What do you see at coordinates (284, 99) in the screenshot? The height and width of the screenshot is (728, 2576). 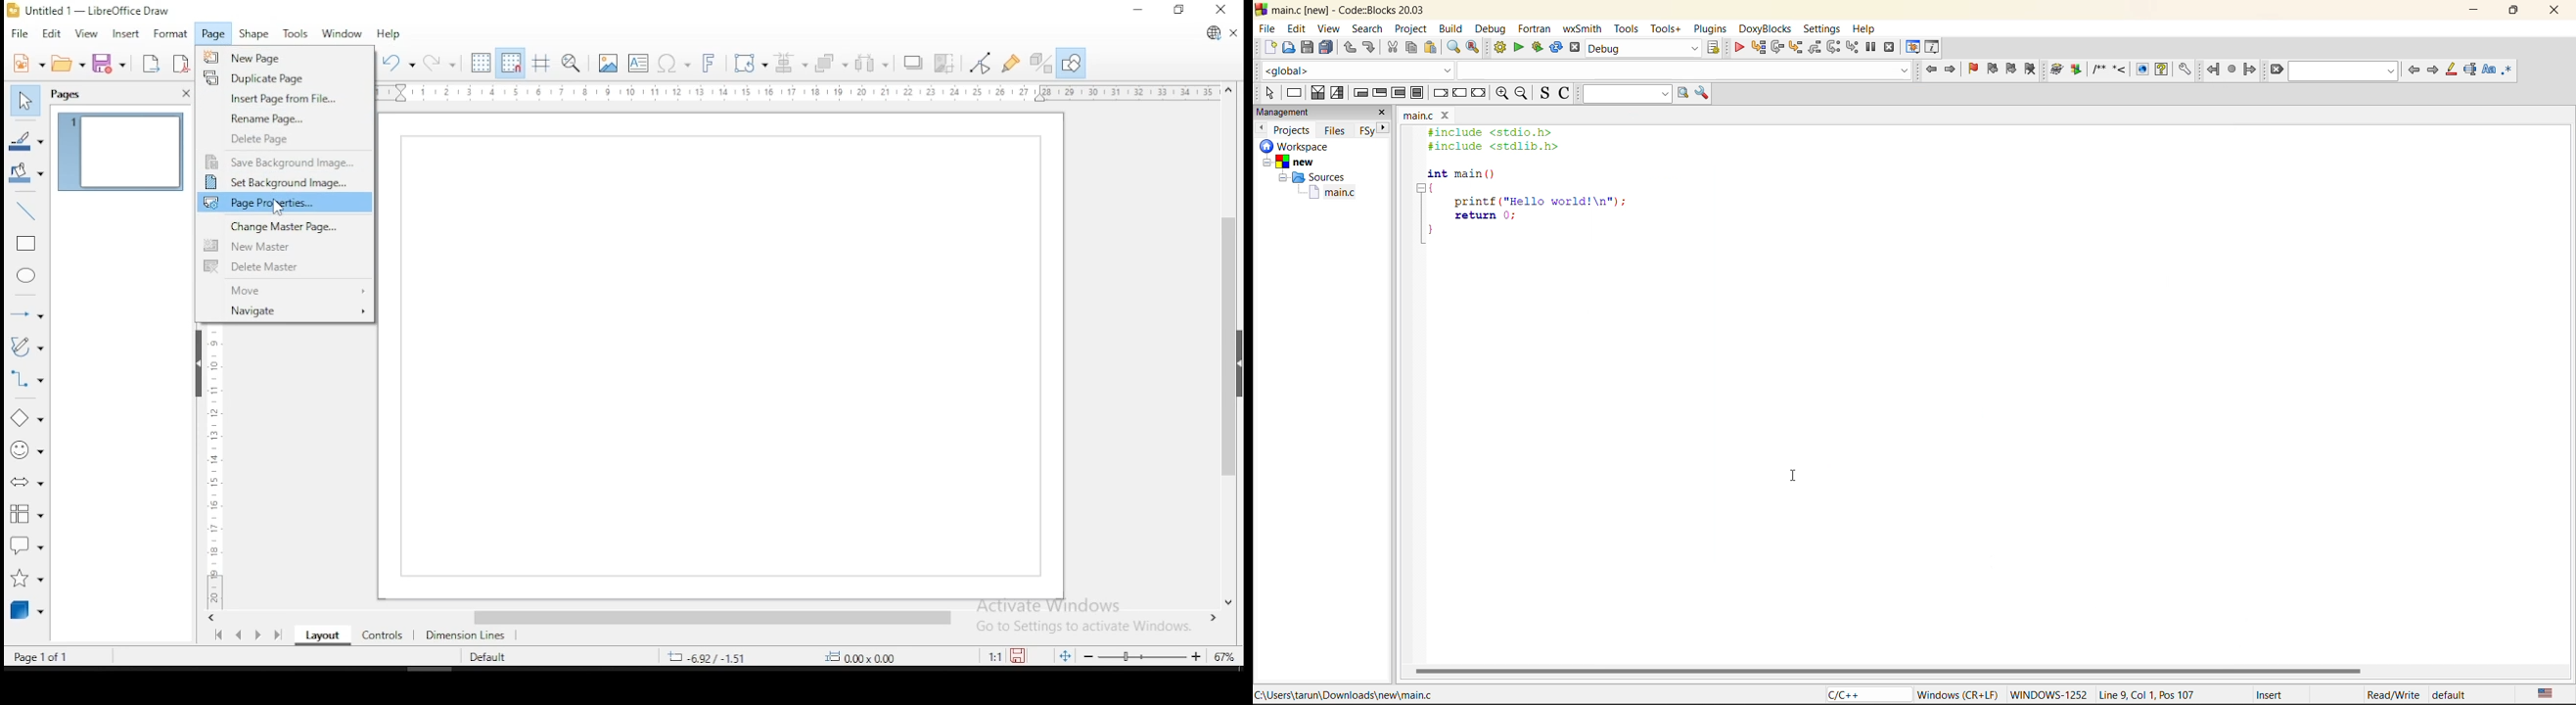 I see `insert page from file` at bounding box center [284, 99].